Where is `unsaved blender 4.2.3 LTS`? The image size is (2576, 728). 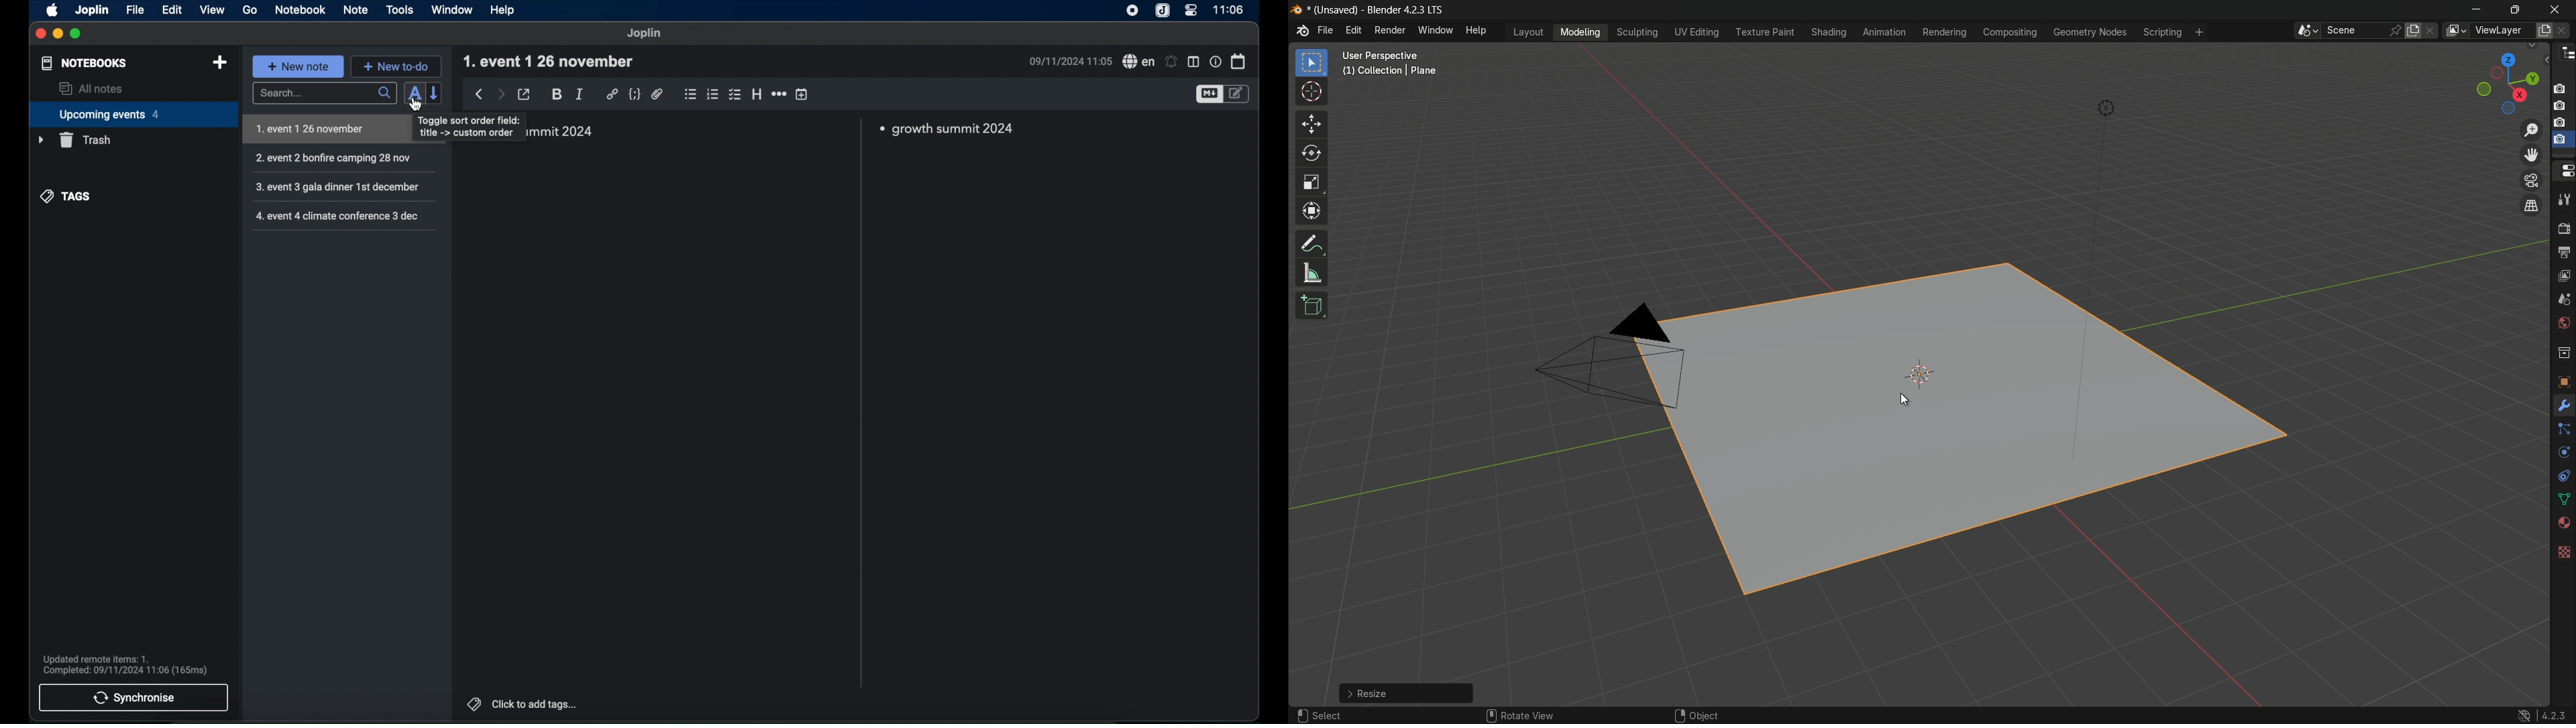 unsaved blender 4.2.3 LTS is located at coordinates (1372, 9).